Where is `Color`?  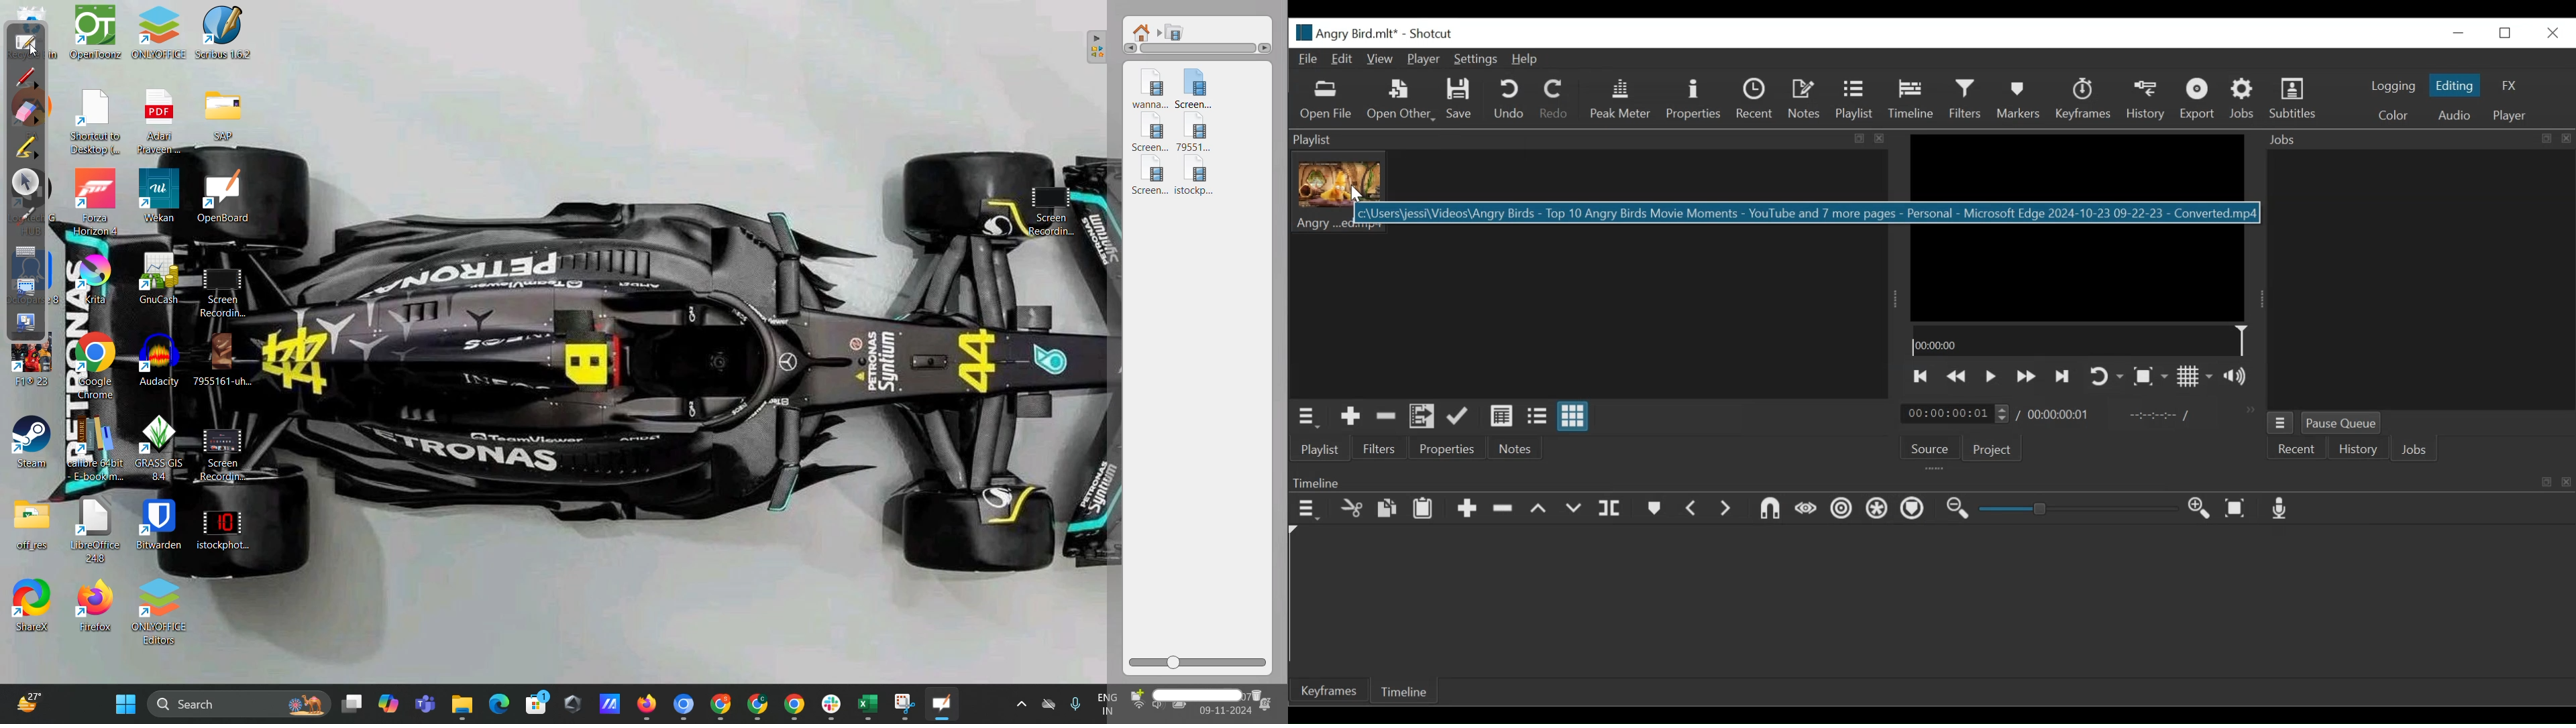 Color is located at coordinates (2396, 117).